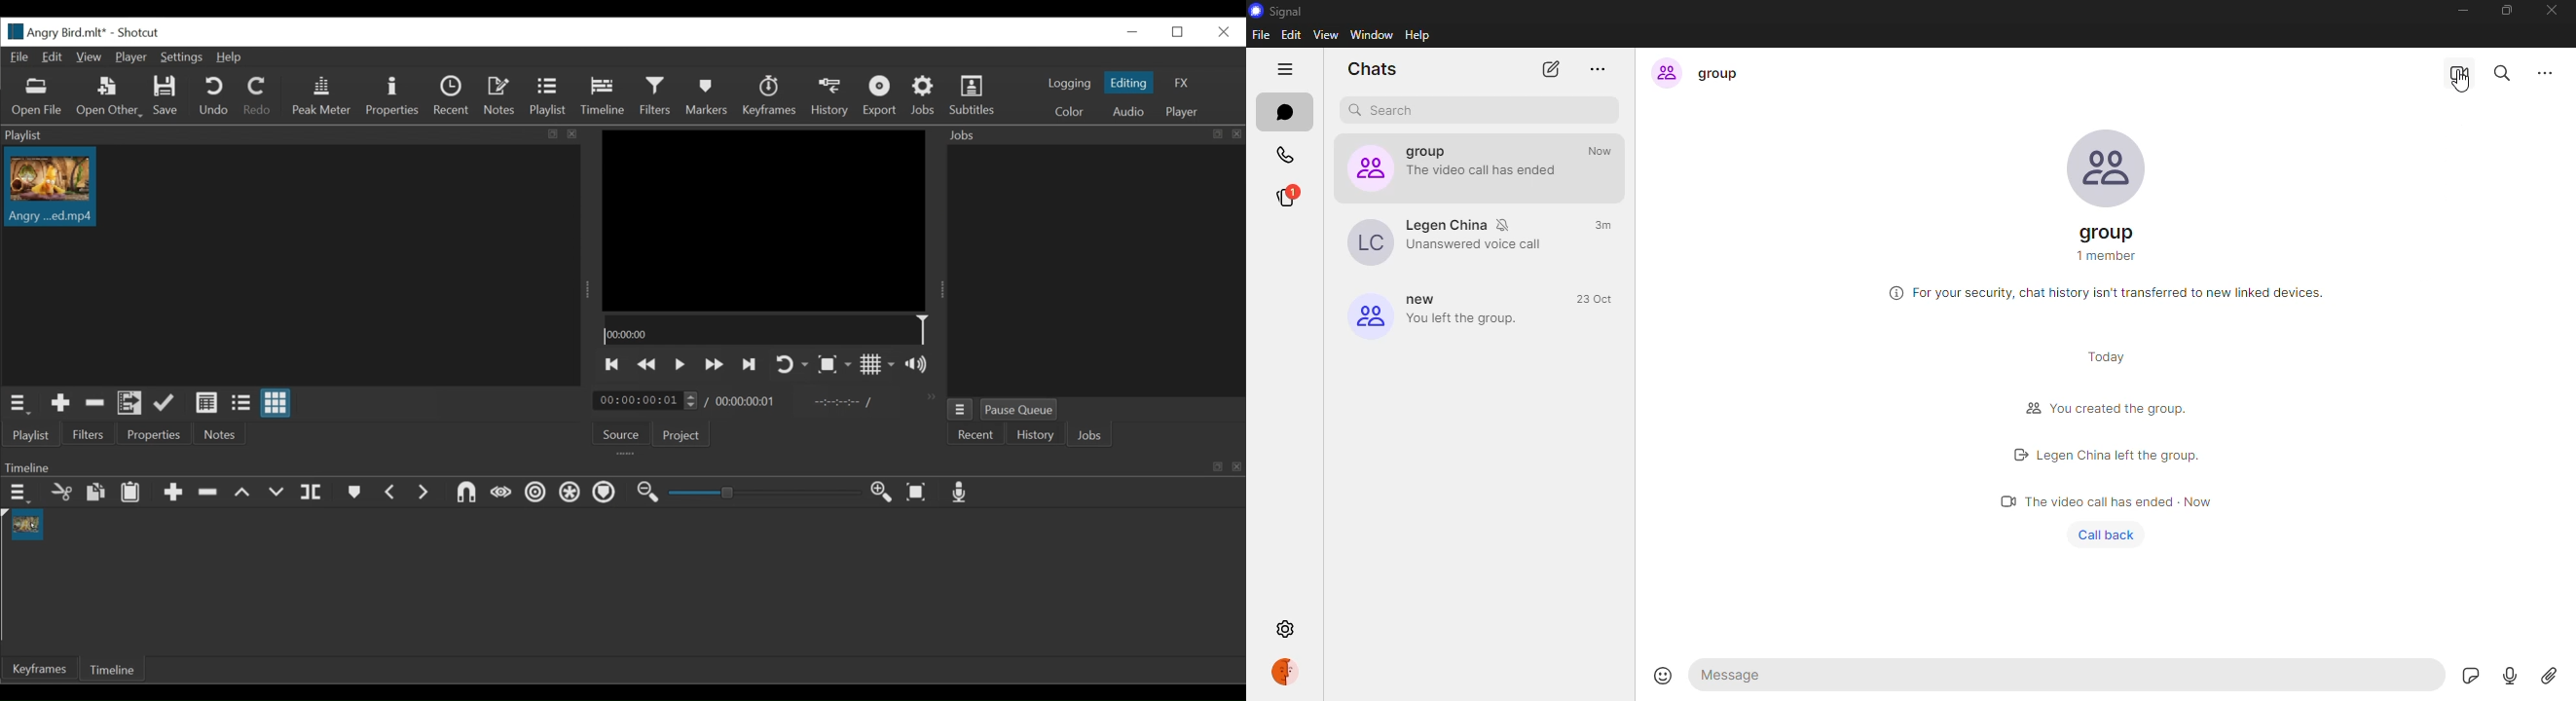 The image size is (2576, 728). I want to click on group, so click(2111, 231).